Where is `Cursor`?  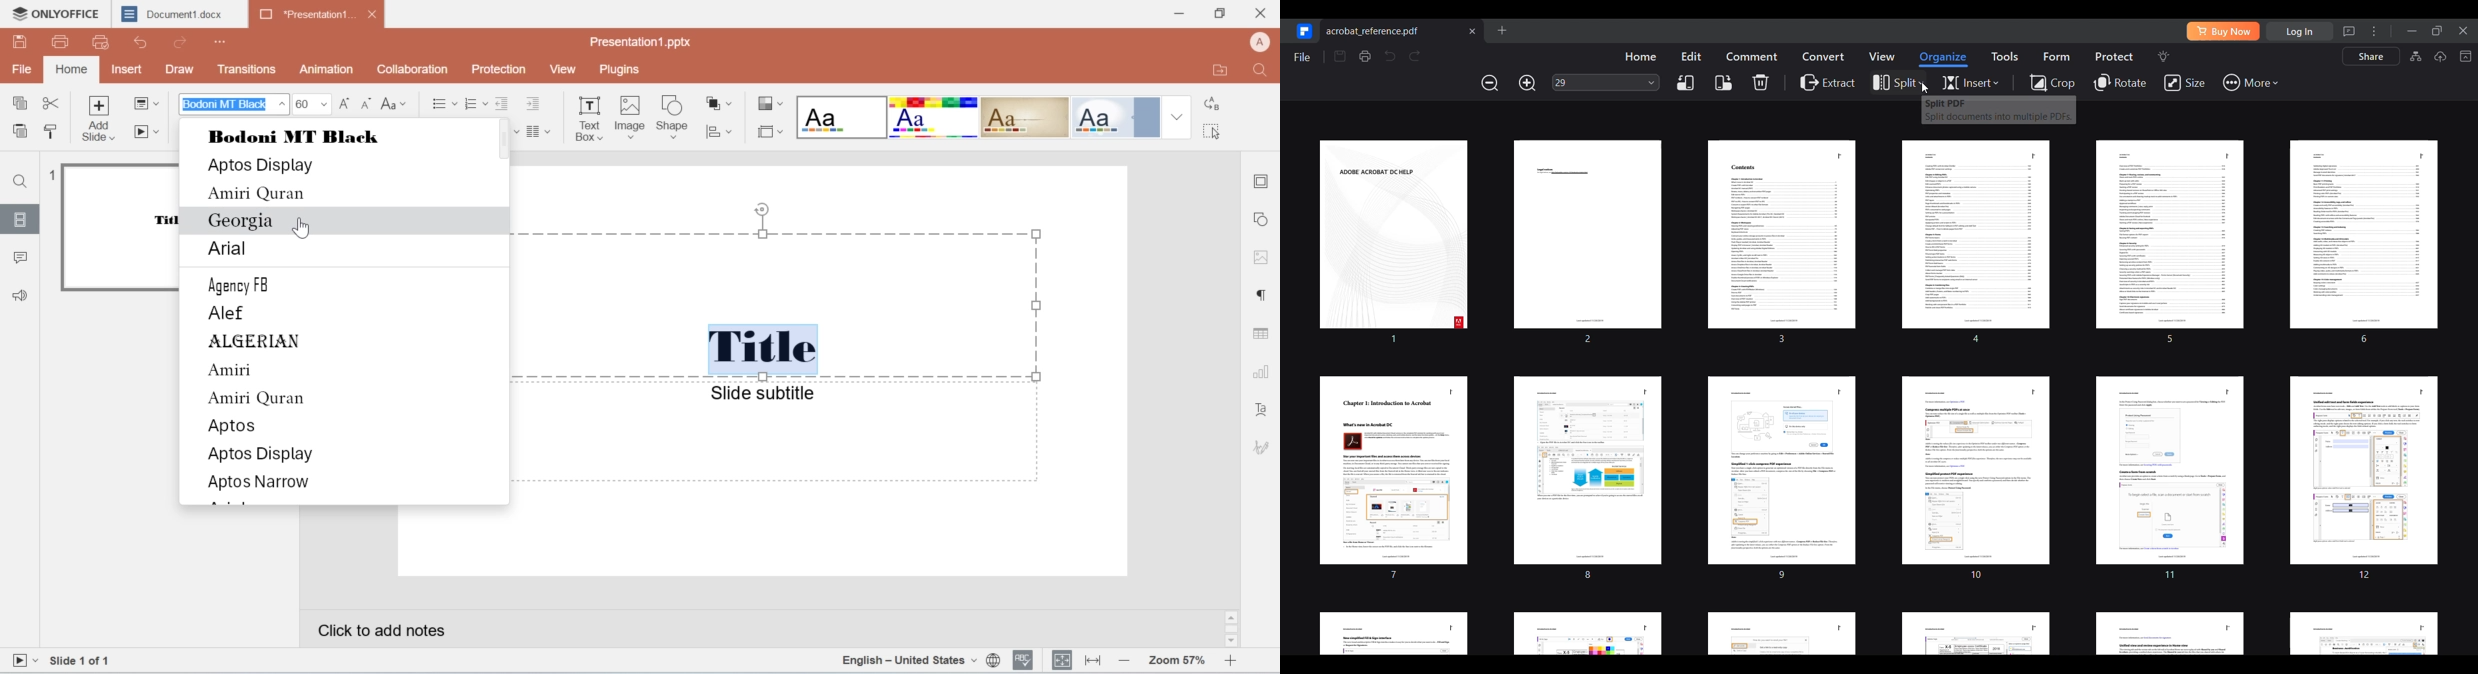 Cursor is located at coordinates (301, 227).